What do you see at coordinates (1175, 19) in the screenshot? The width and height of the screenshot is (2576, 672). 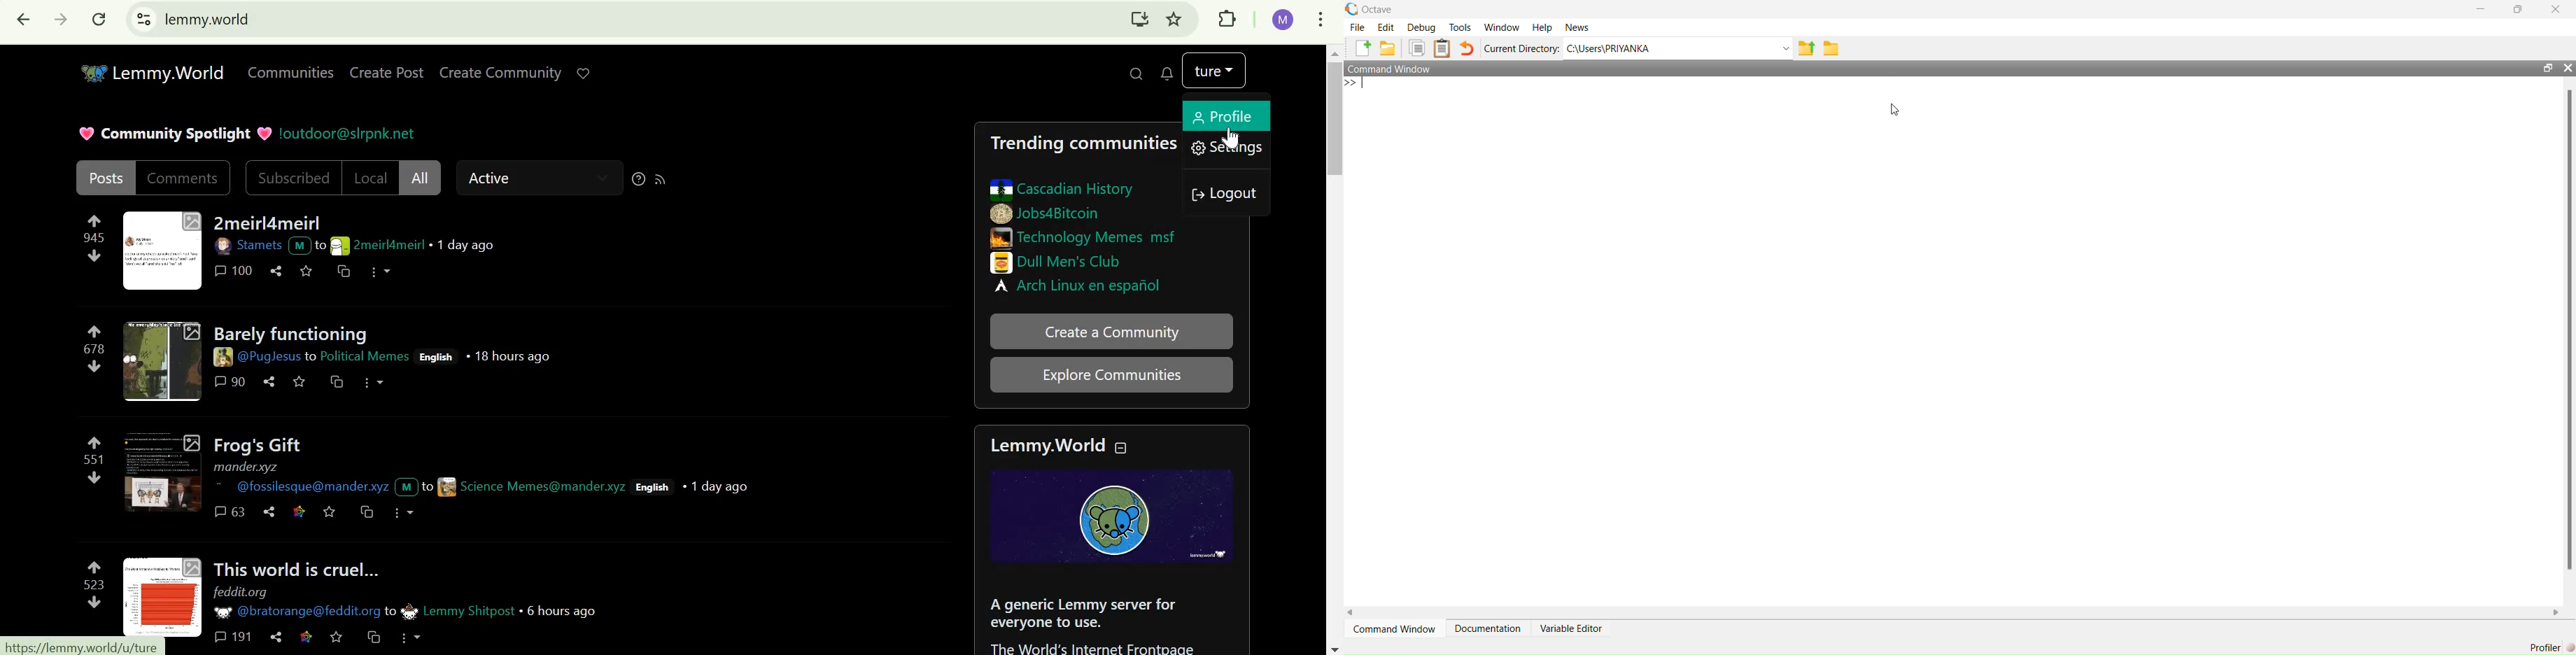 I see `bookmark this tab` at bounding box center [1175, 19].